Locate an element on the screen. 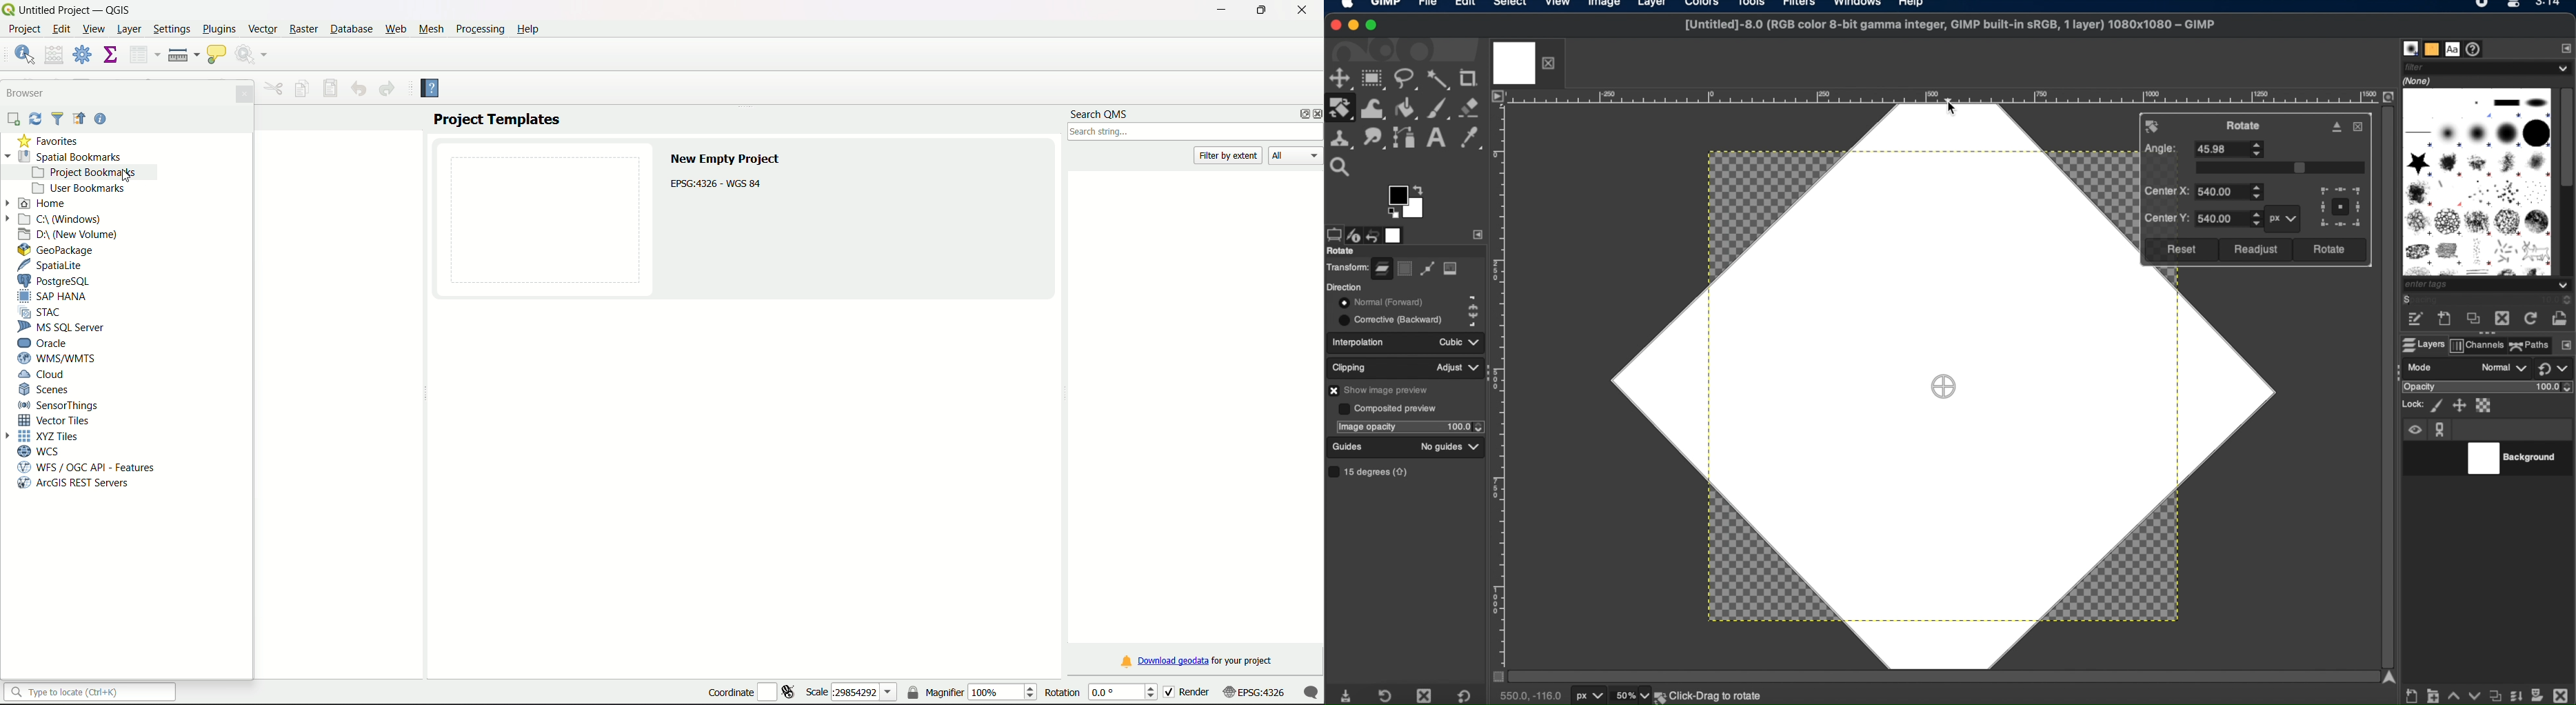 The width and height of the screenshot is (2576, 728). cursor coordinates is located at coordinates (1532, 696).